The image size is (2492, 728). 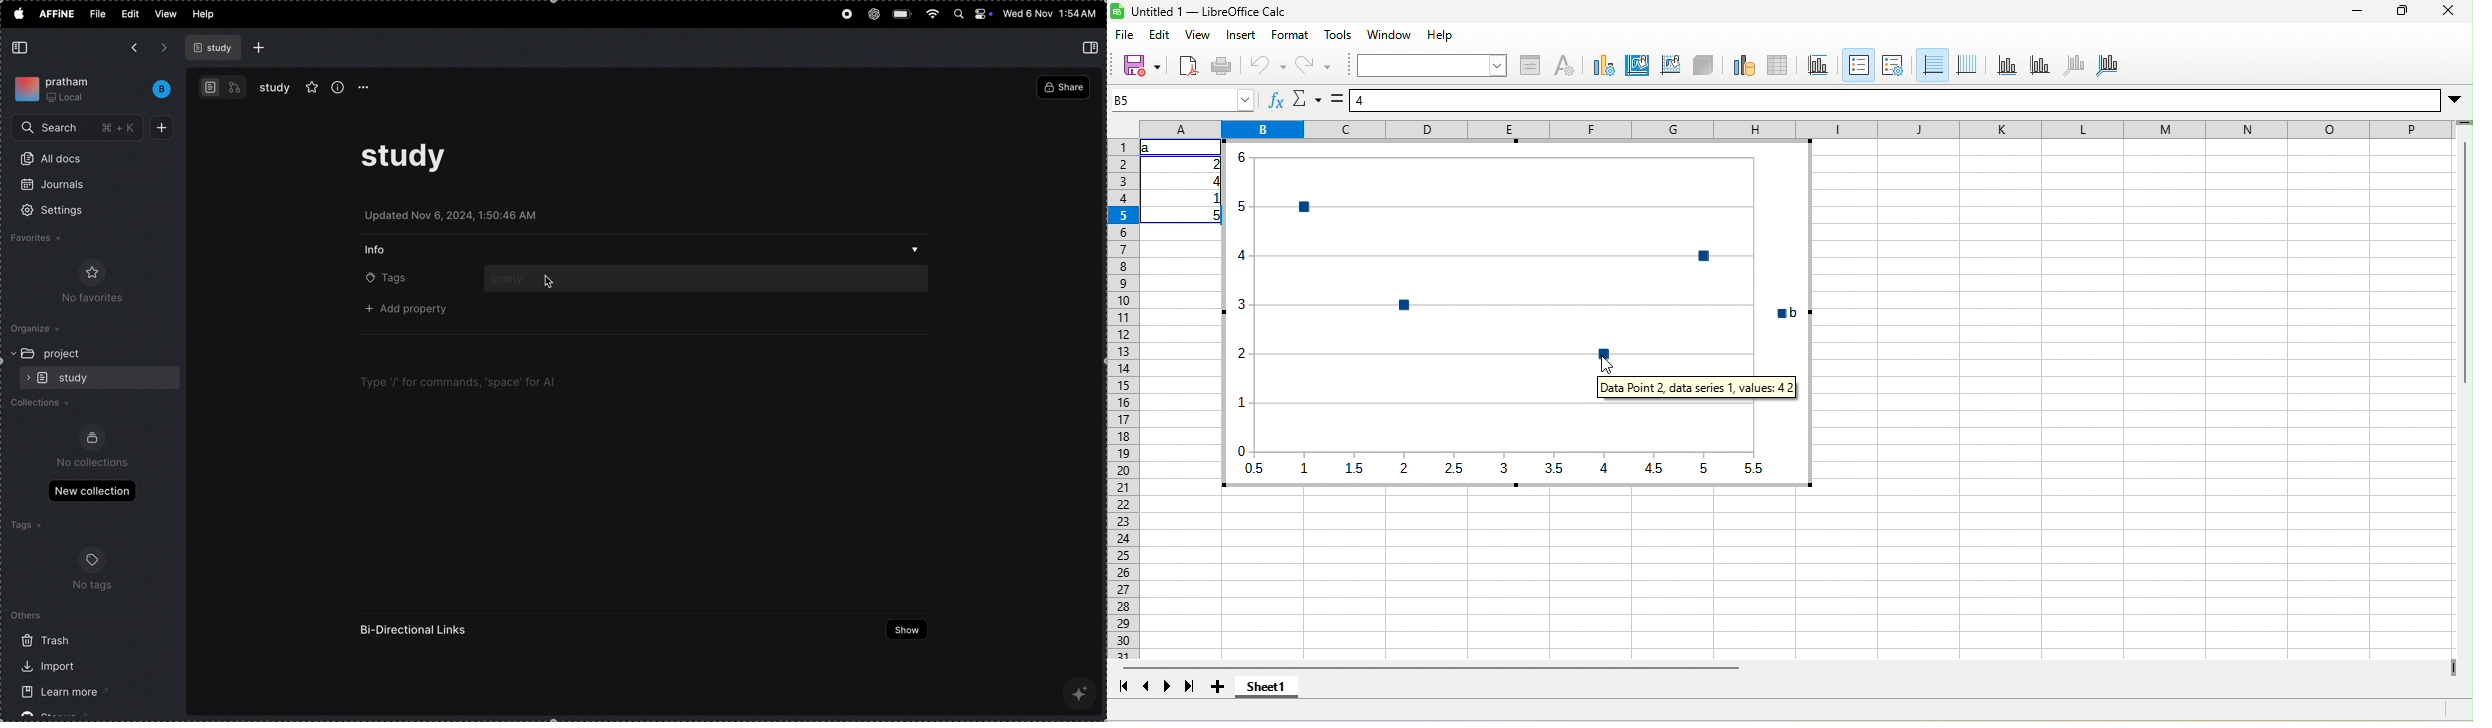 I want to click on character, so click(x=1564, y=67).